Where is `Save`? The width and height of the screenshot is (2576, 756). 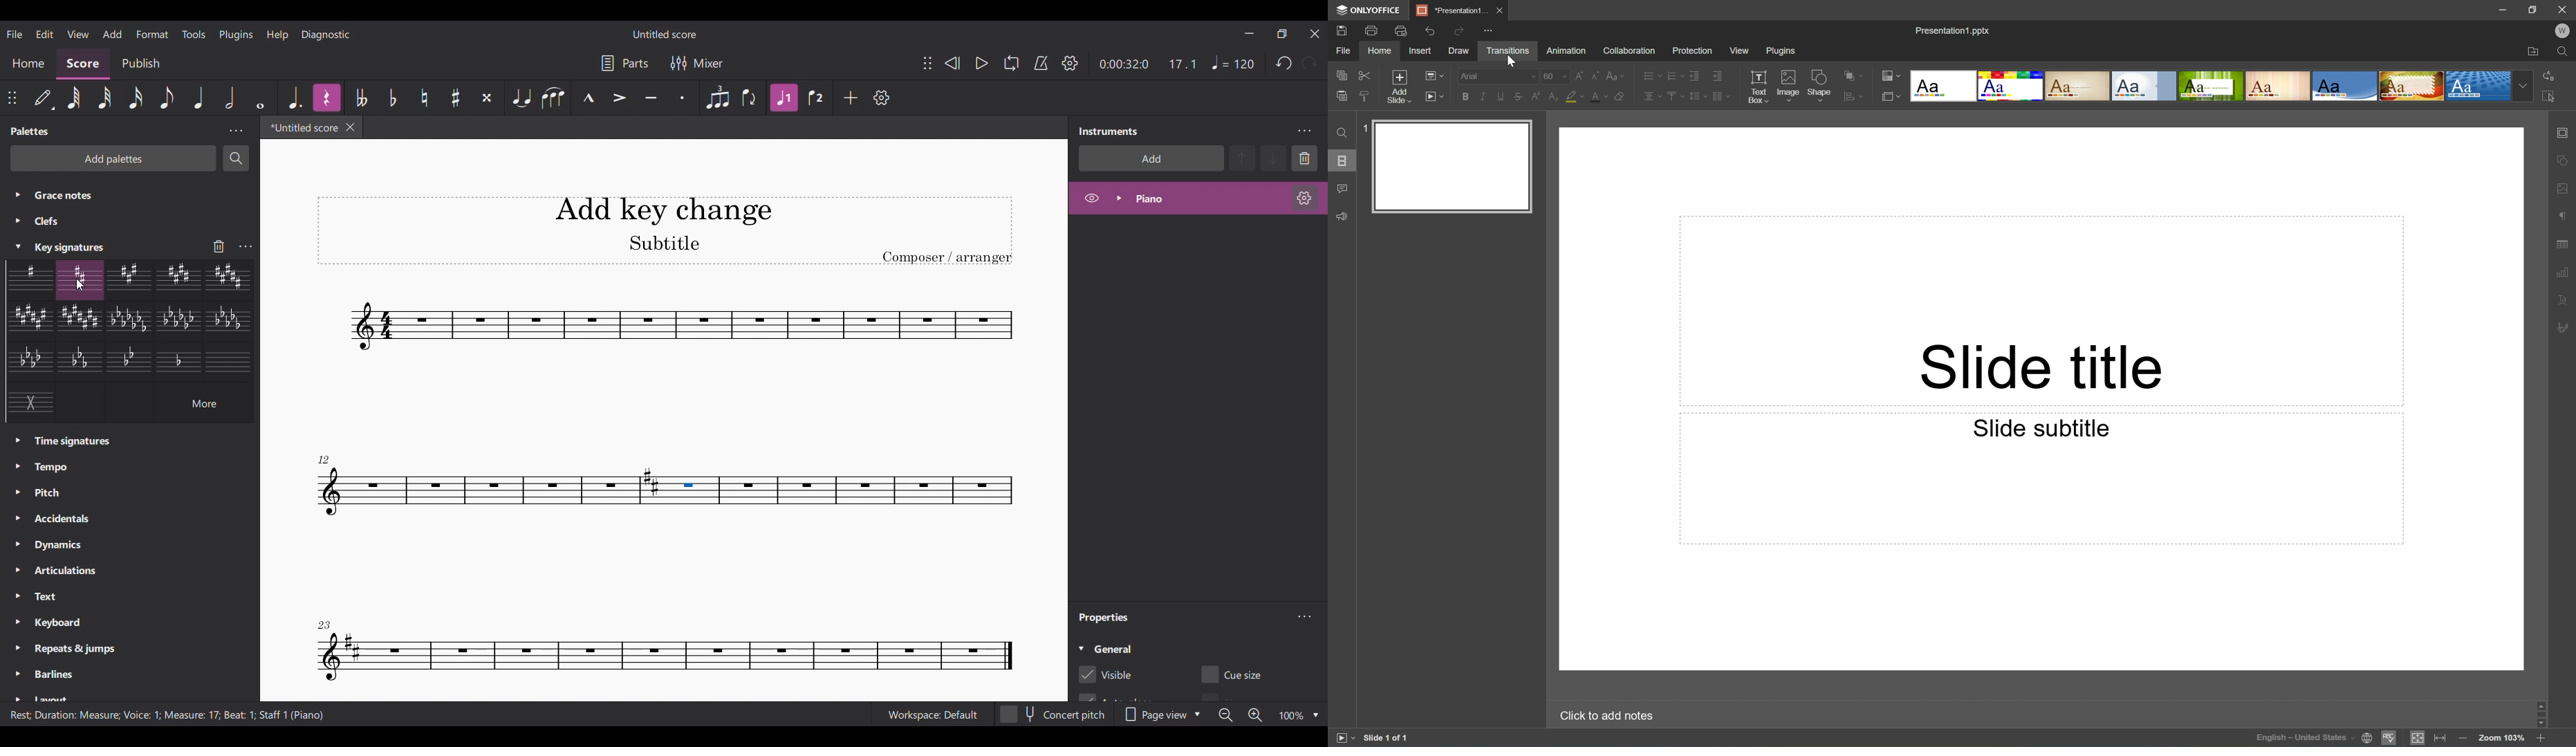
Save is located at coordinates (1341, 30).